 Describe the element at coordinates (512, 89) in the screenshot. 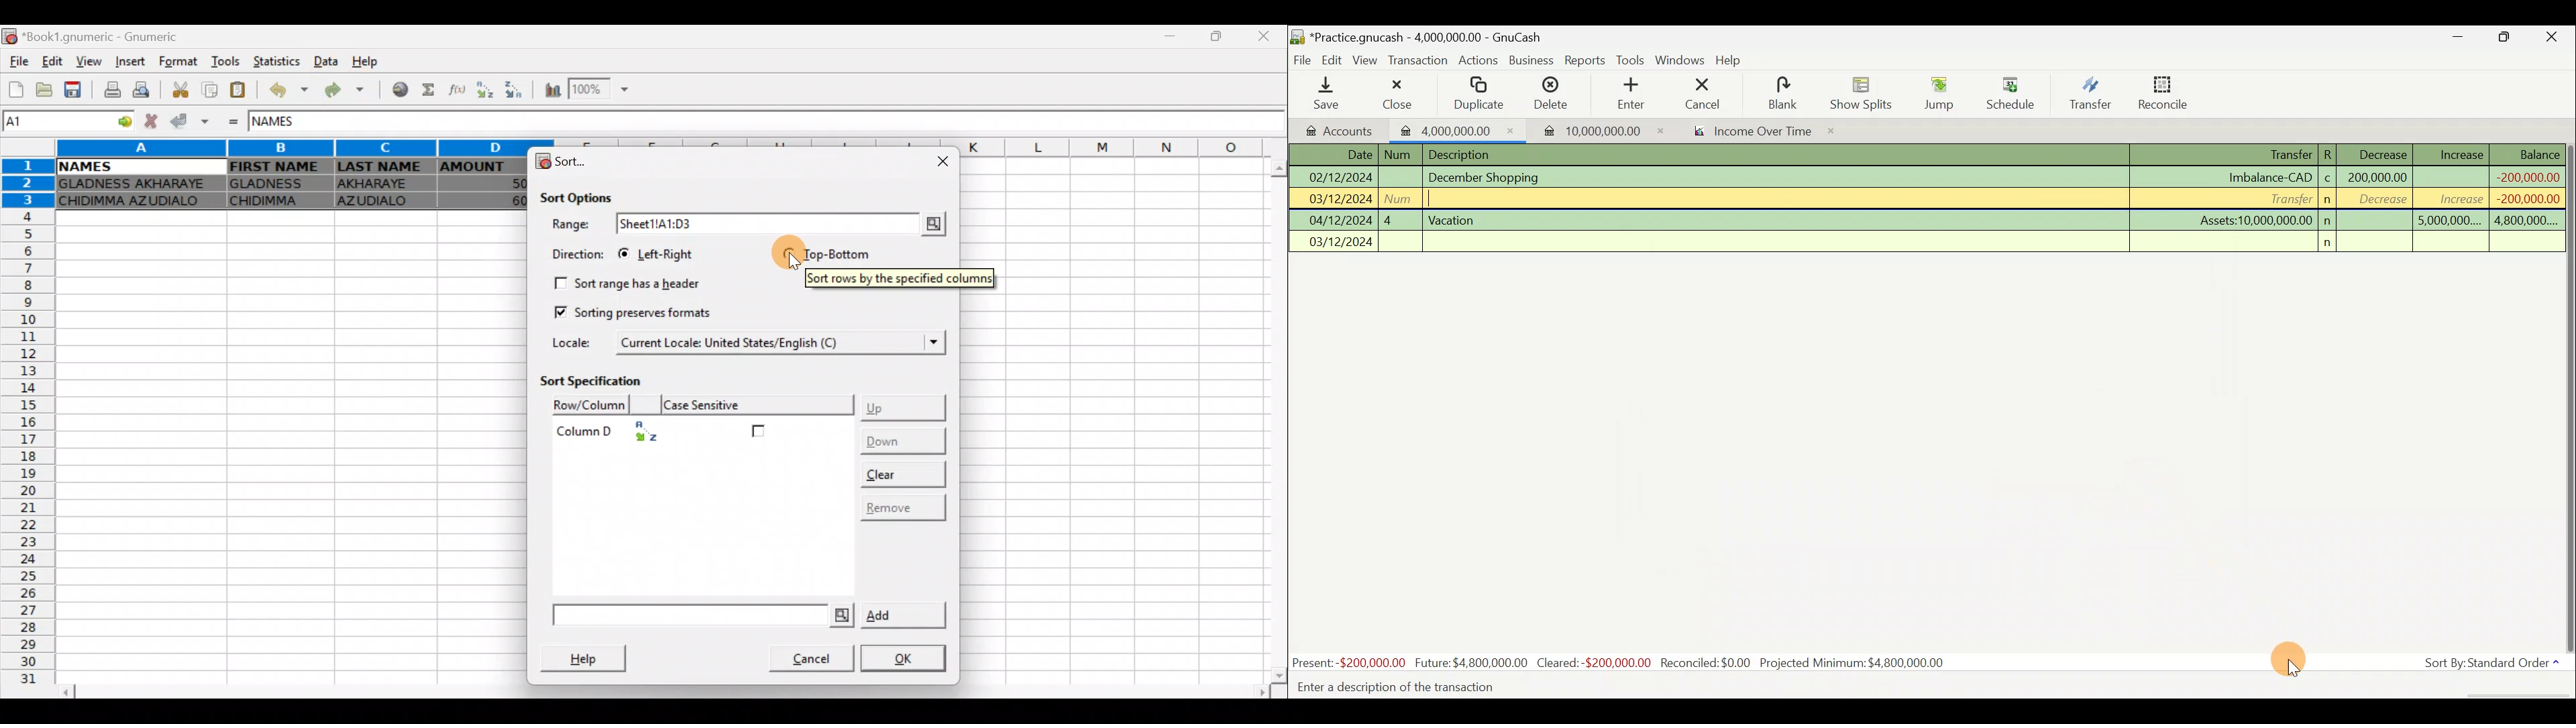

I see `Sort Descending order` at that location.